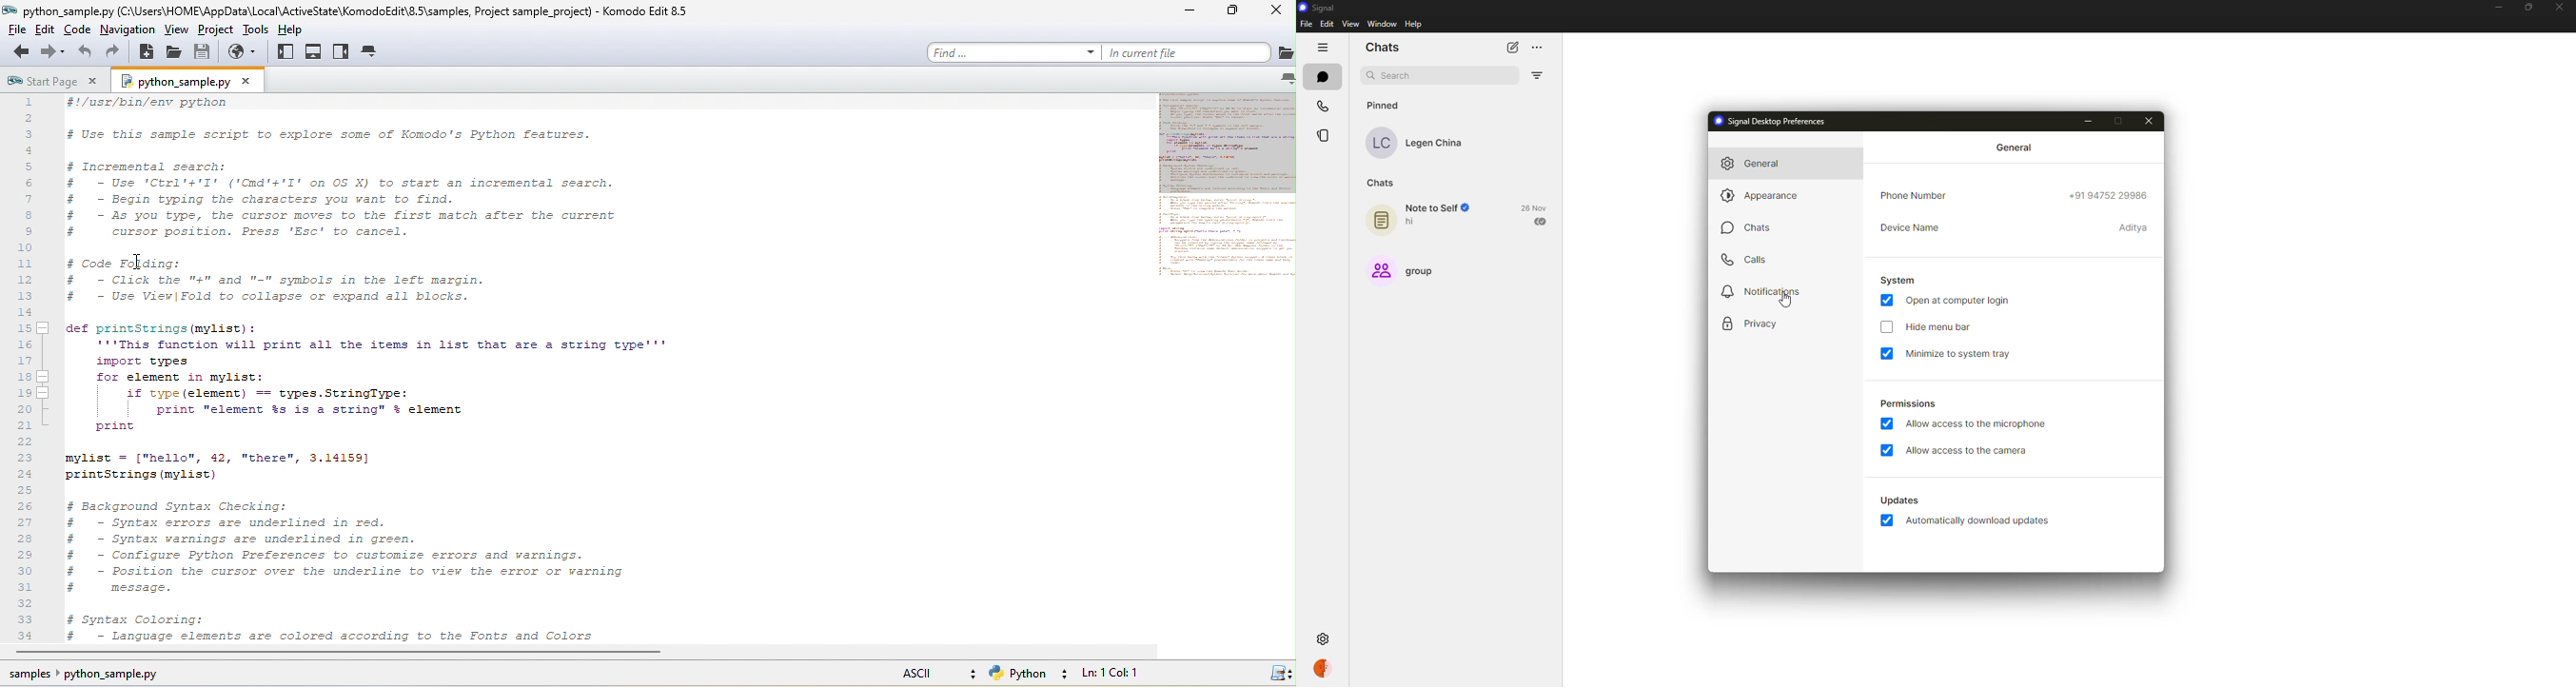  What do you see at coordinates (1323, 670) in the screenshot?
I see `profile` at bounding box center [1323, 670].